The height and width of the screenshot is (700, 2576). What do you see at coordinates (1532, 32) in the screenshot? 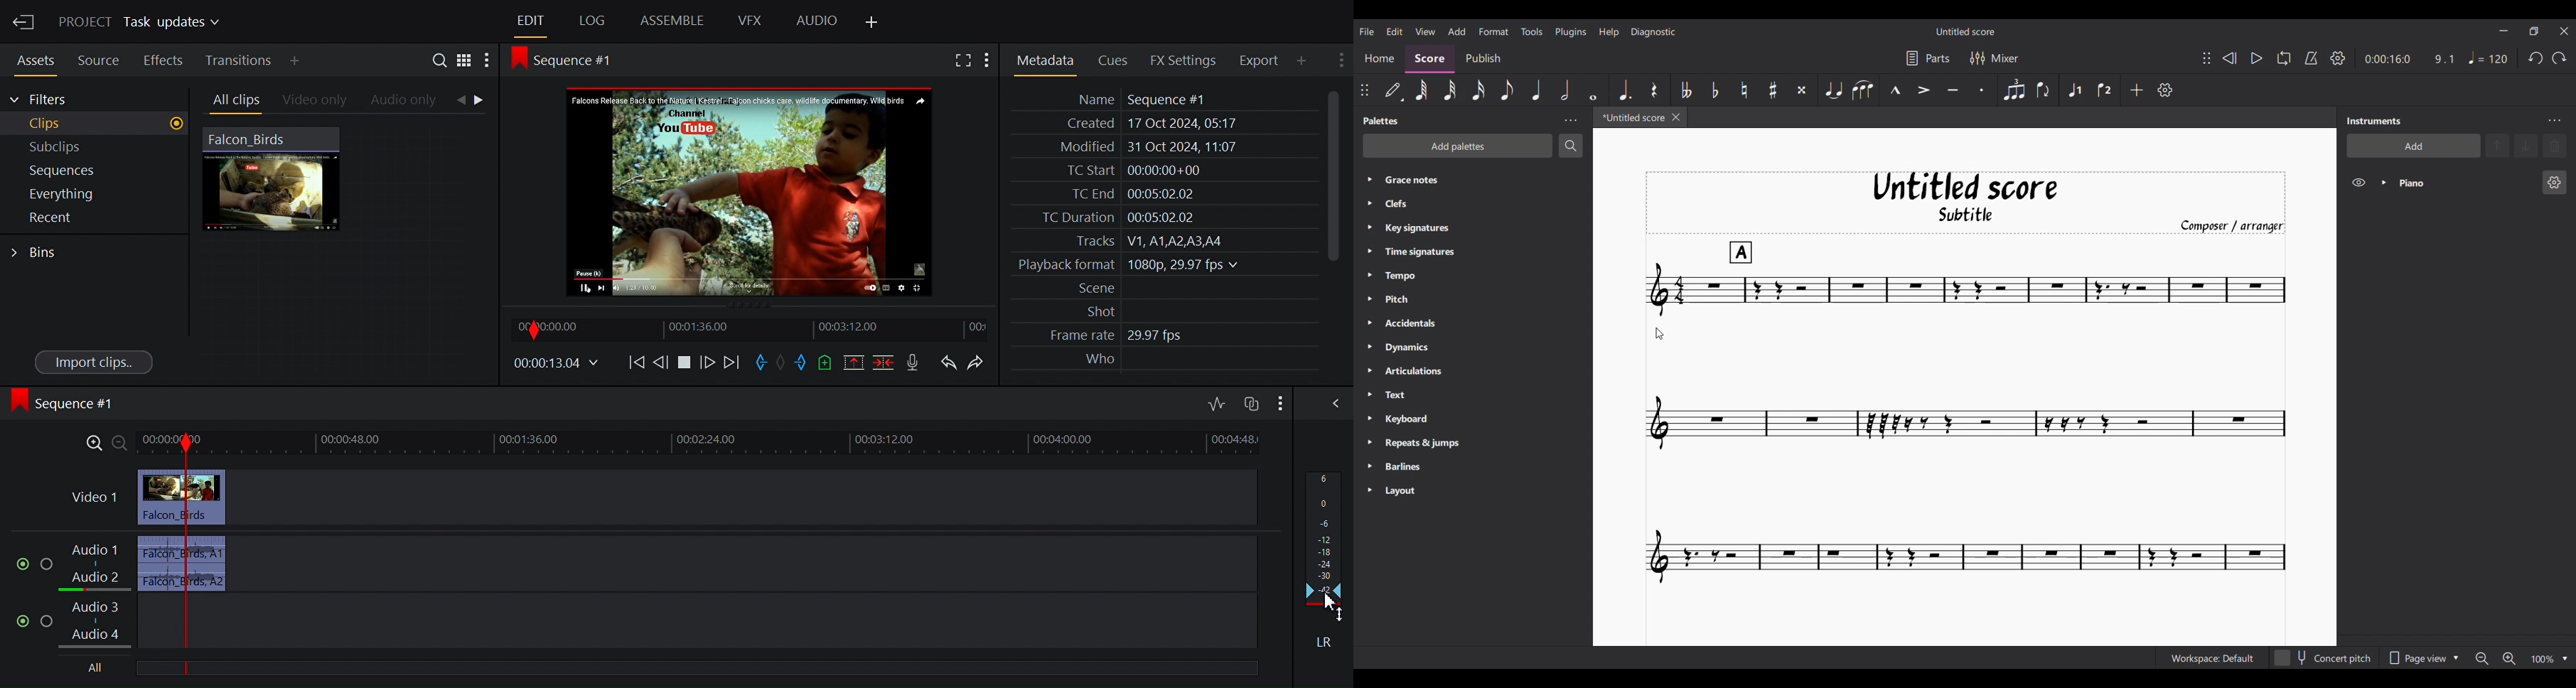
I see `Tools menu` at bounding box center [1532, 32].